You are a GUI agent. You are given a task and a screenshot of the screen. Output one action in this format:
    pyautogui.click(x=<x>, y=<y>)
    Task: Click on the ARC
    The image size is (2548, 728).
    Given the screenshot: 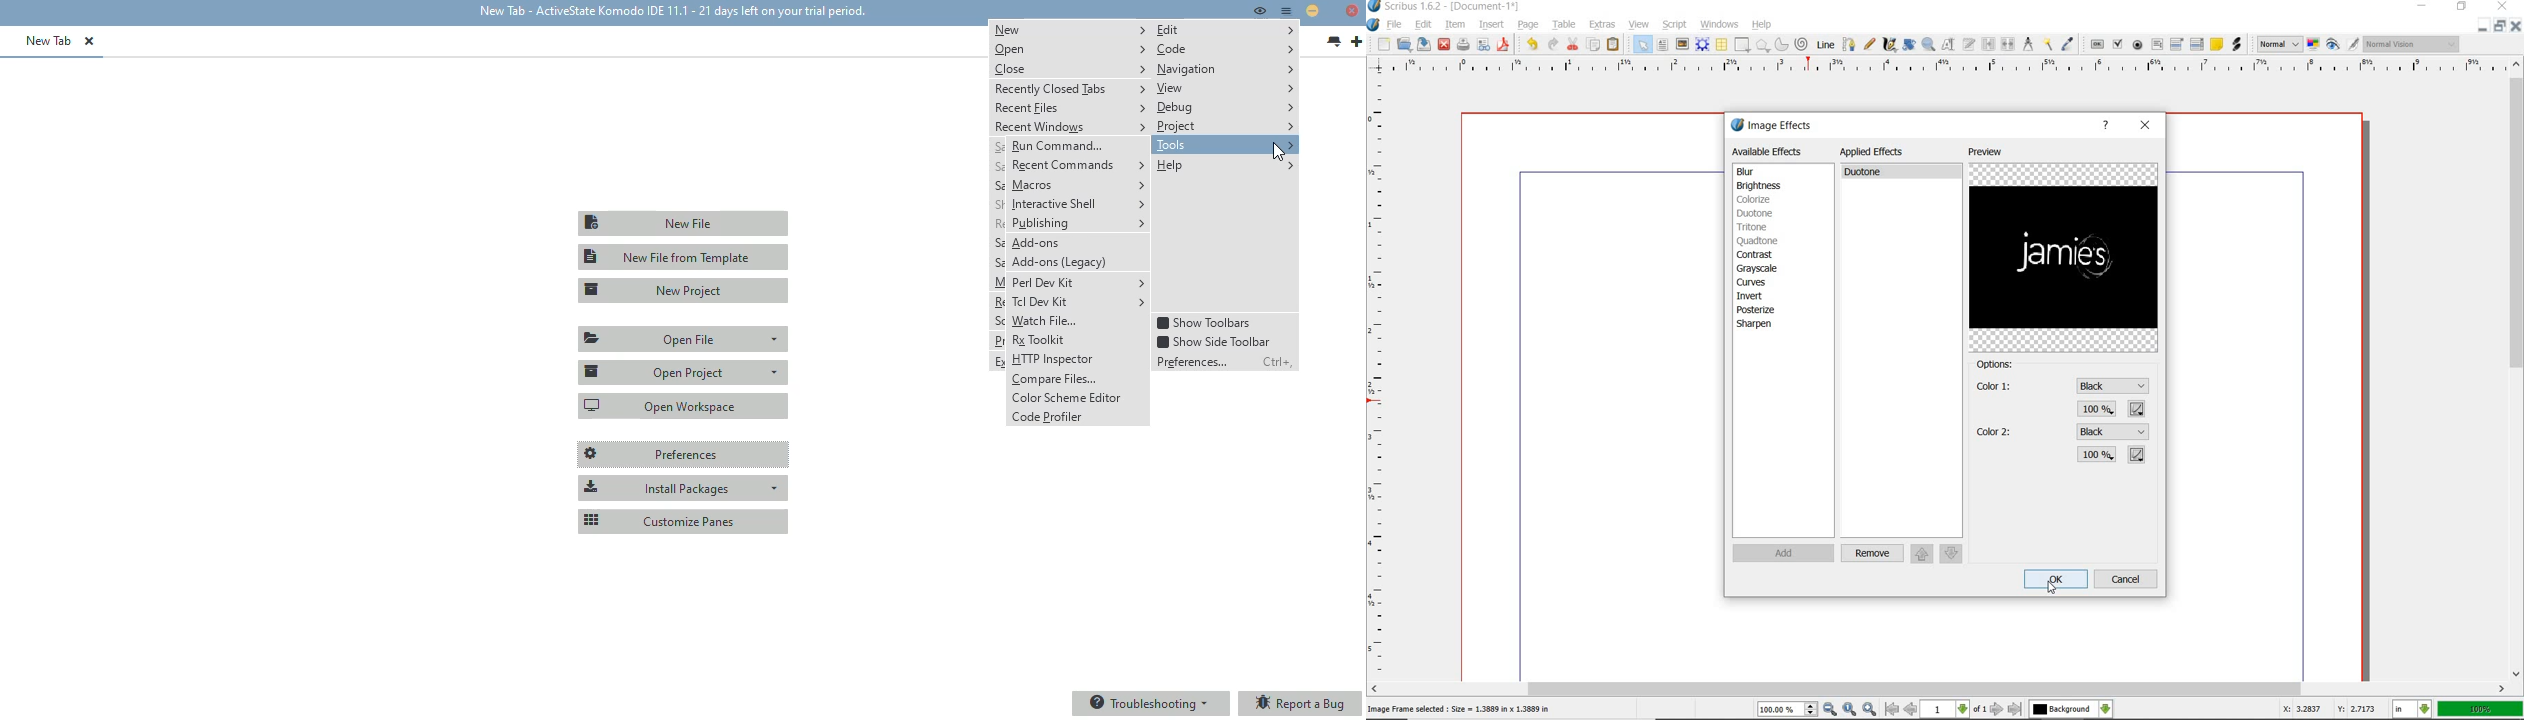 What is the action you would take?
    pyautogui.click(x=1781, y=45)
    